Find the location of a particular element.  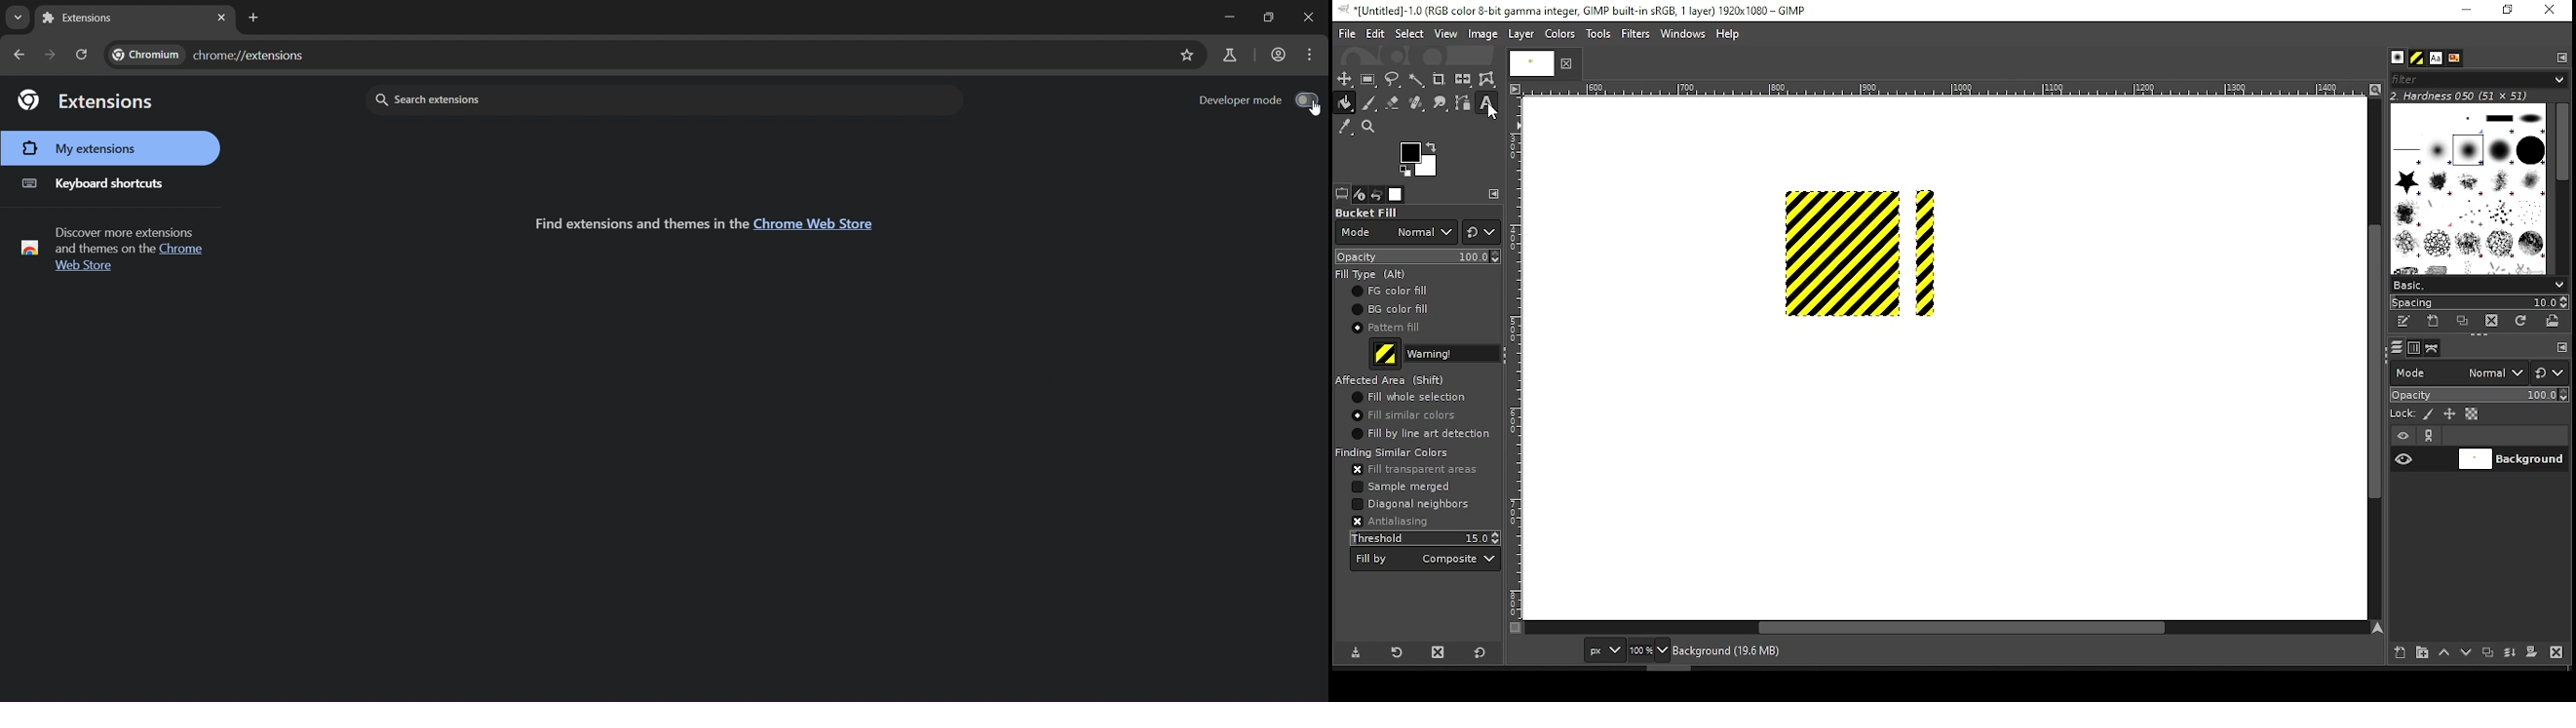

developer mode is located at coordinates (1259, 100).